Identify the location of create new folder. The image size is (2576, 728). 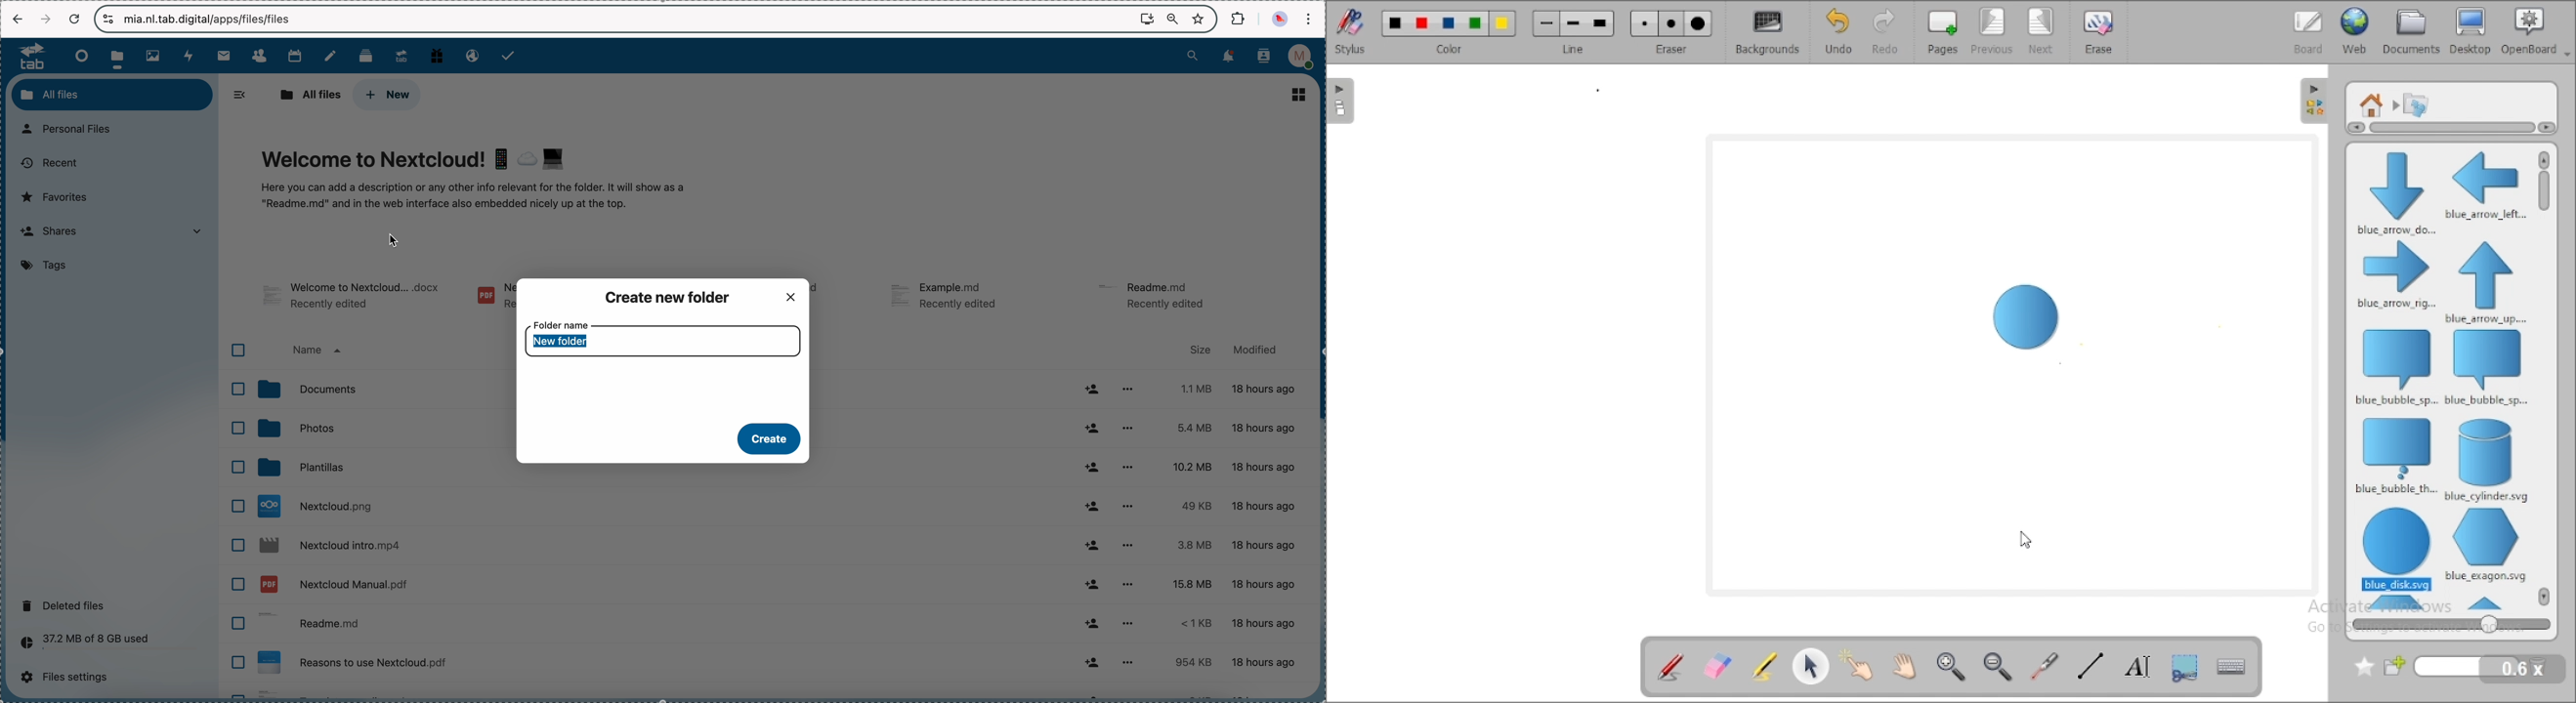
(671, 297).